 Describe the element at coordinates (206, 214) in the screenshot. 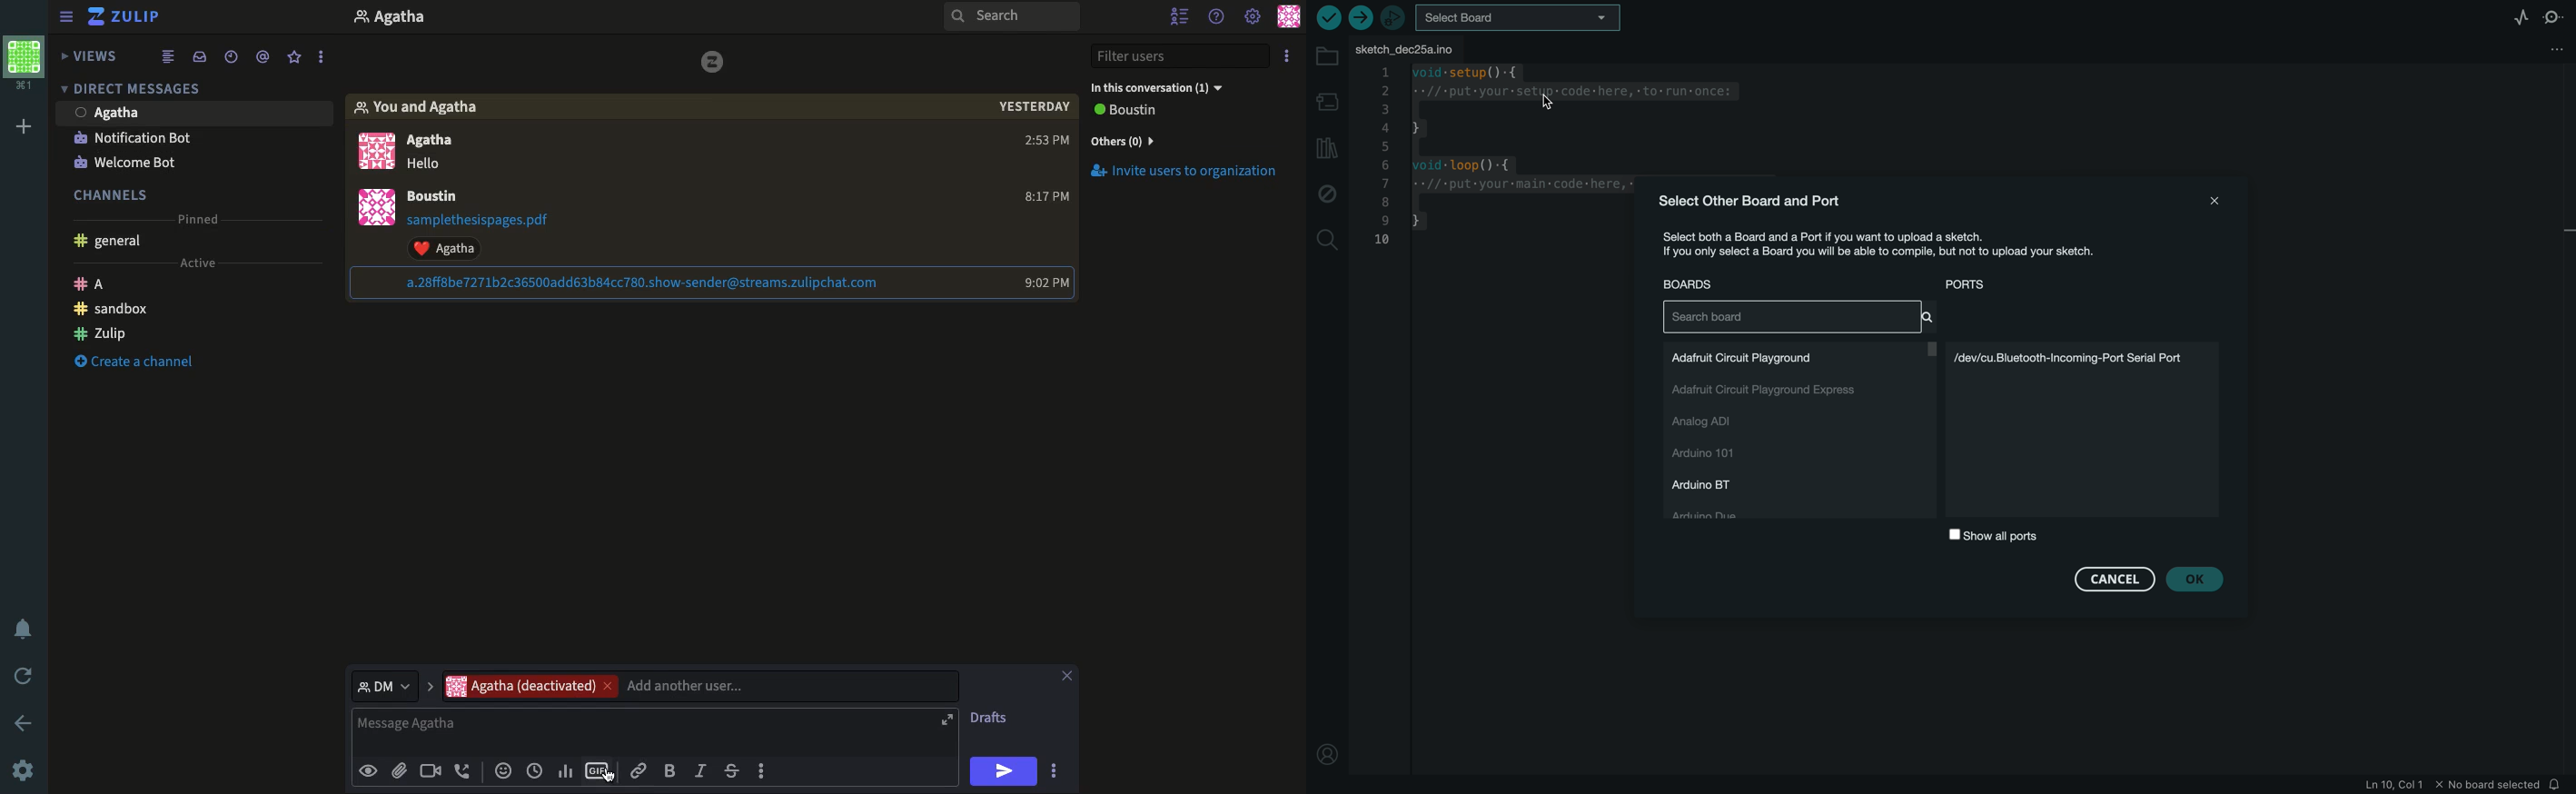

I see `Pinned` at that location.